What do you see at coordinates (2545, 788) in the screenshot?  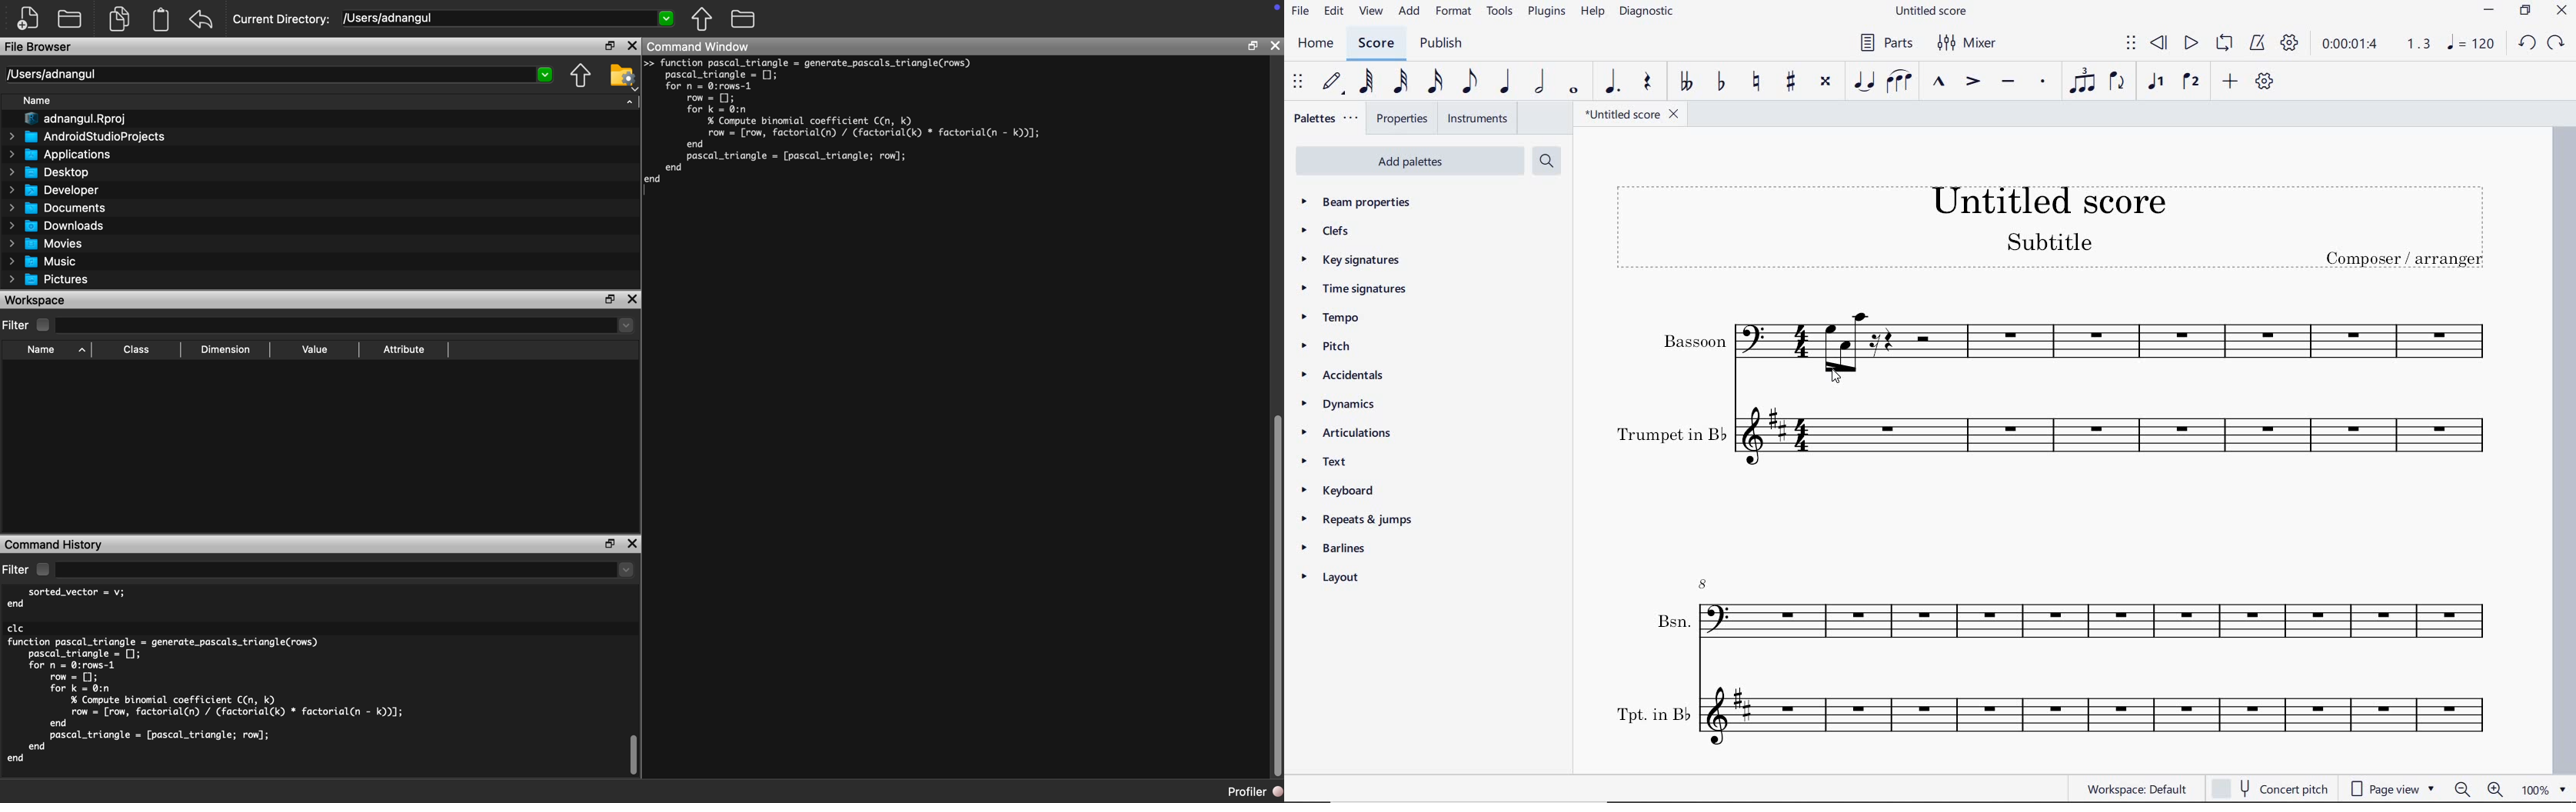 I see `zoom factor` at bounding box center [2545, 788].